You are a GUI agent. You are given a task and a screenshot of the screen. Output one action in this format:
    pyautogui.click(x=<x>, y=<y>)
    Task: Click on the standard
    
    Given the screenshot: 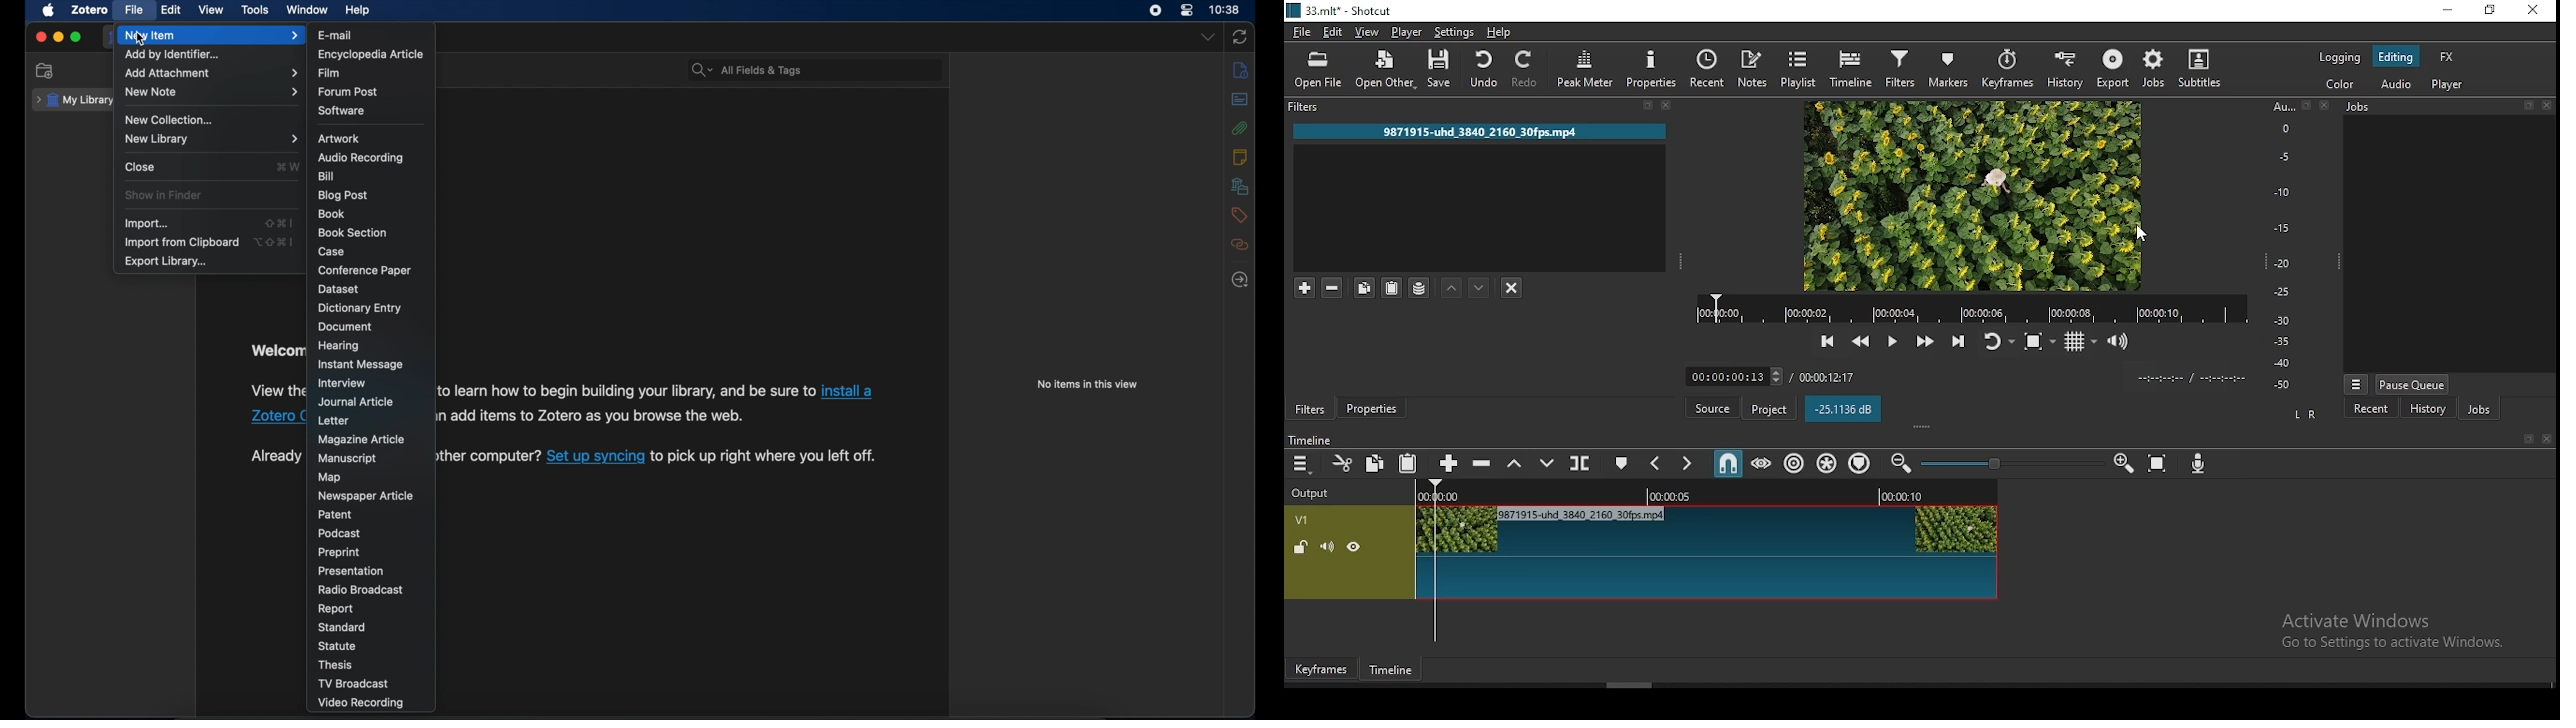 What is the action you would take?
    pyautogui.click(x=343, y=628)
    